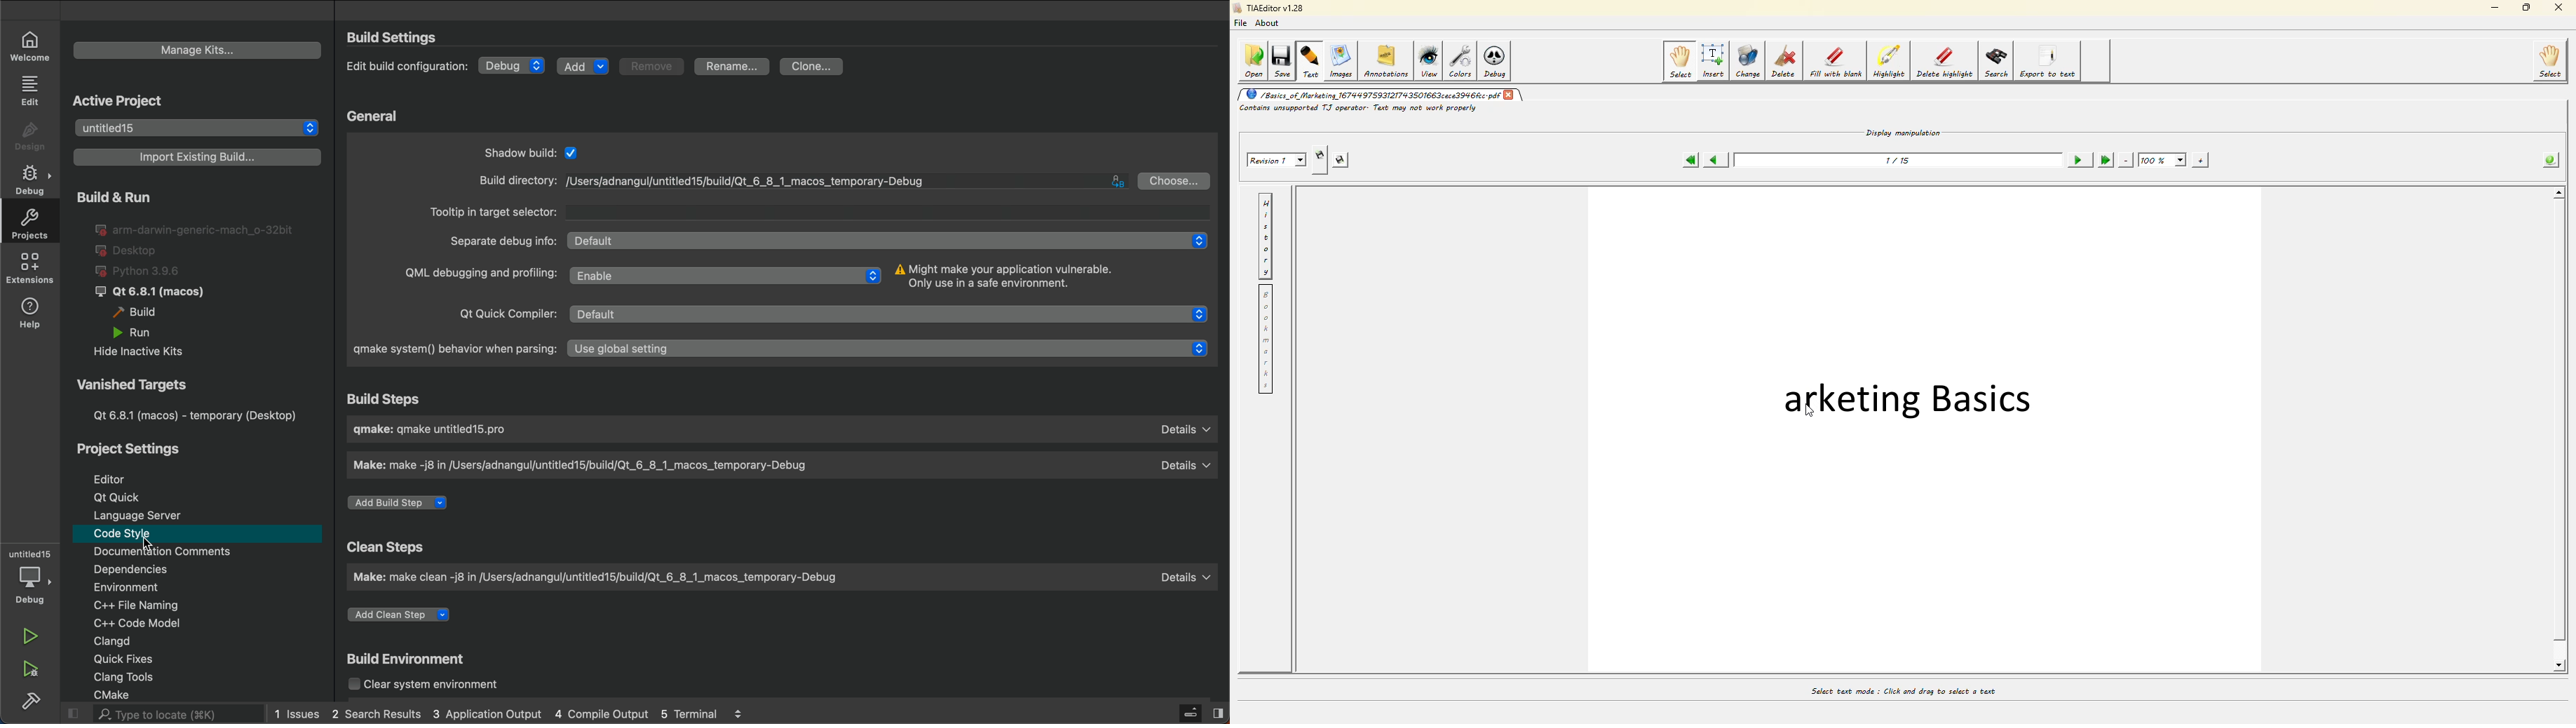  What do you see at coordinates (1784, 60) in the screenshot?
I see `delete` at bounding box center [1784, 60].